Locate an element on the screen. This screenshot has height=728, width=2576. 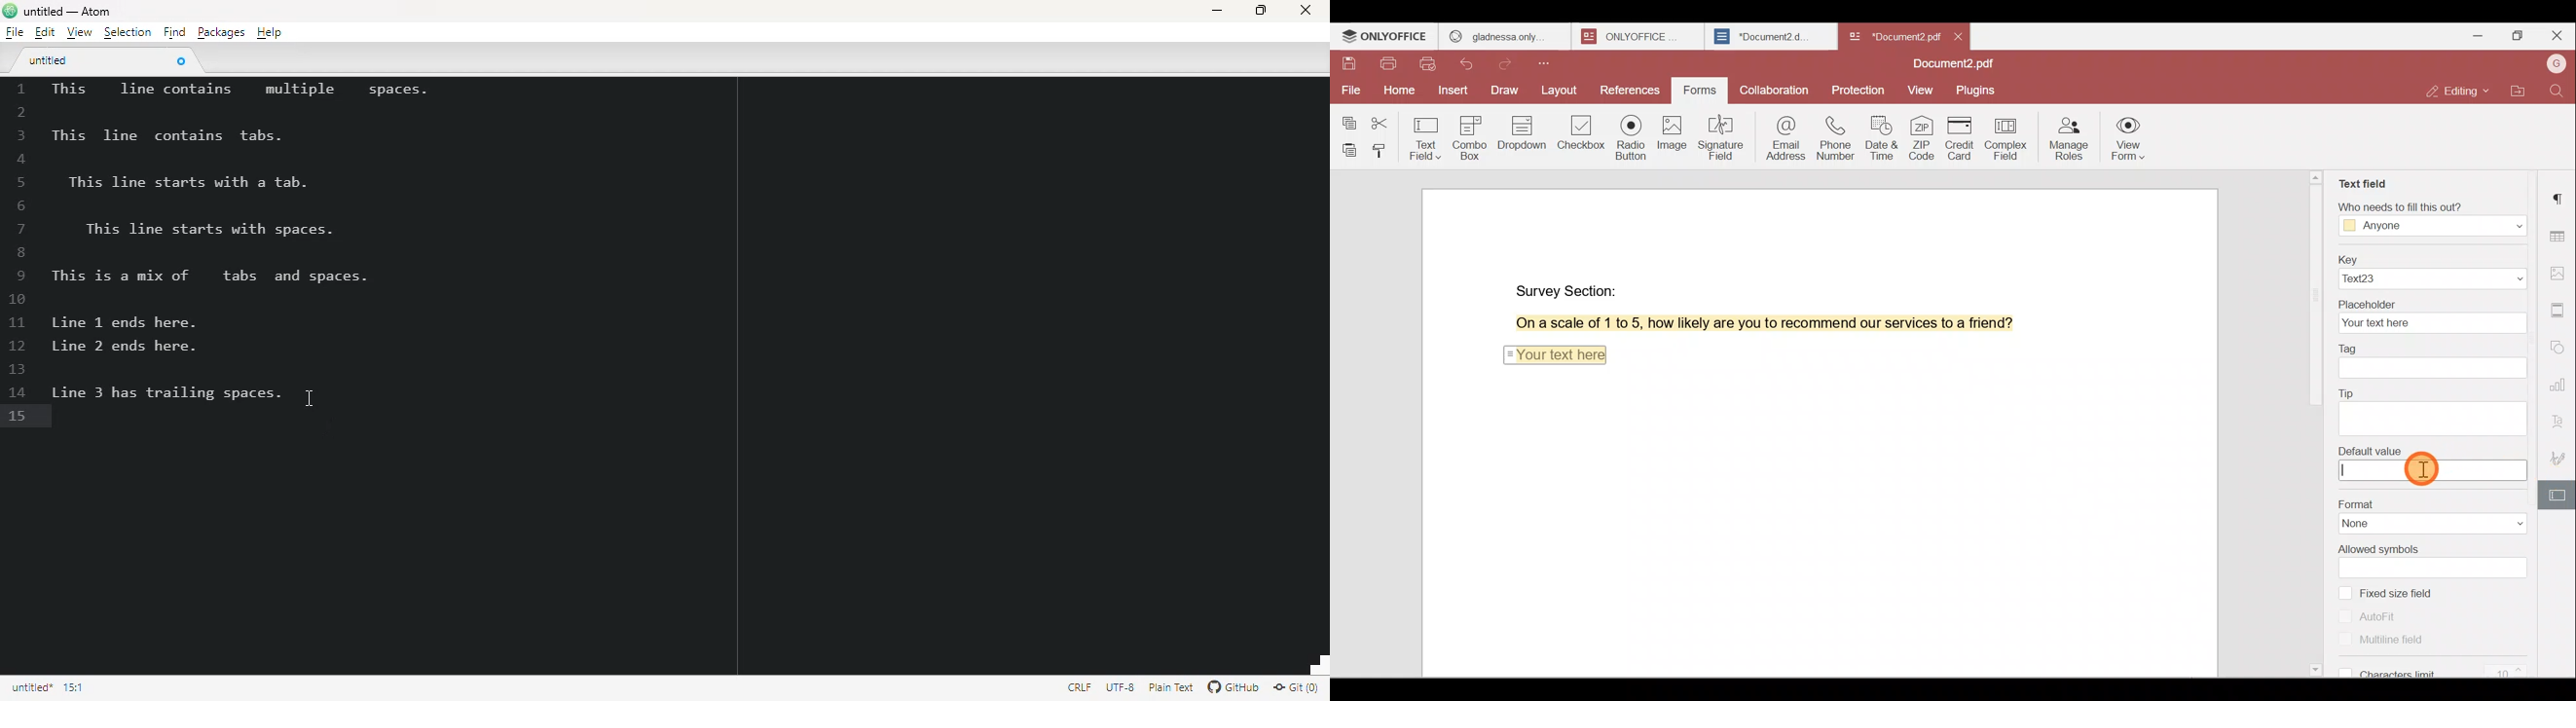
line numbers is located at coordinates (19, 253).